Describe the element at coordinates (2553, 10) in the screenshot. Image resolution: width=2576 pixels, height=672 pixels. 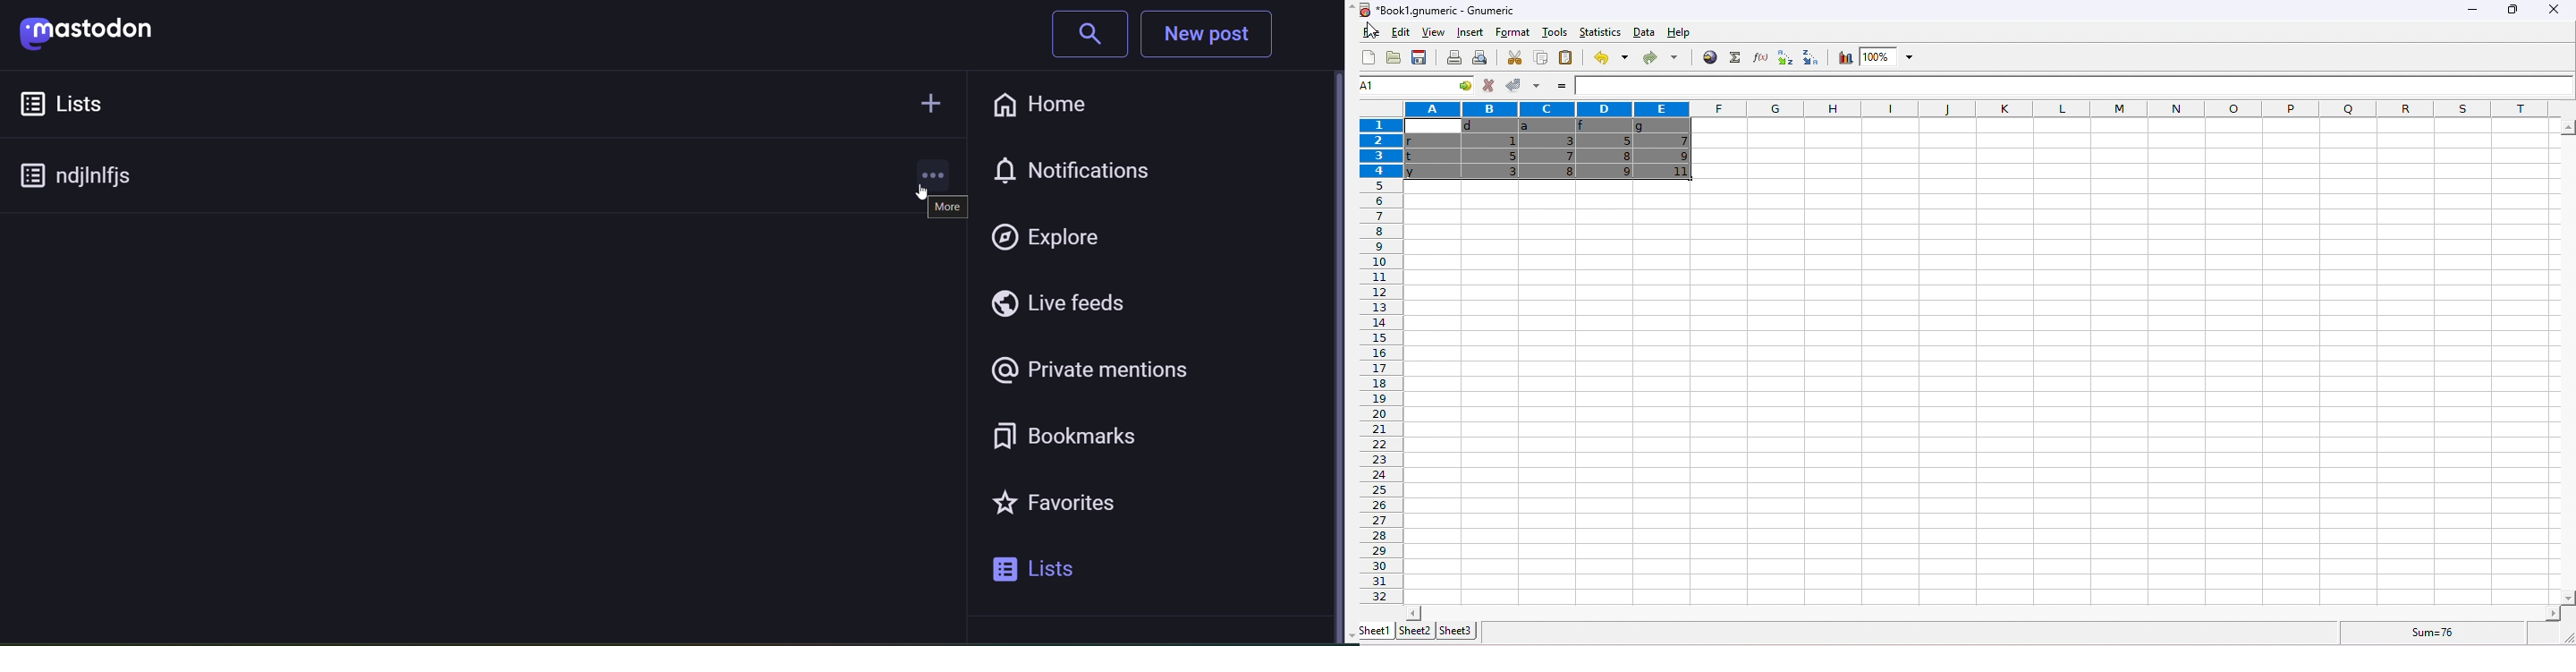
I see `close` at that location.